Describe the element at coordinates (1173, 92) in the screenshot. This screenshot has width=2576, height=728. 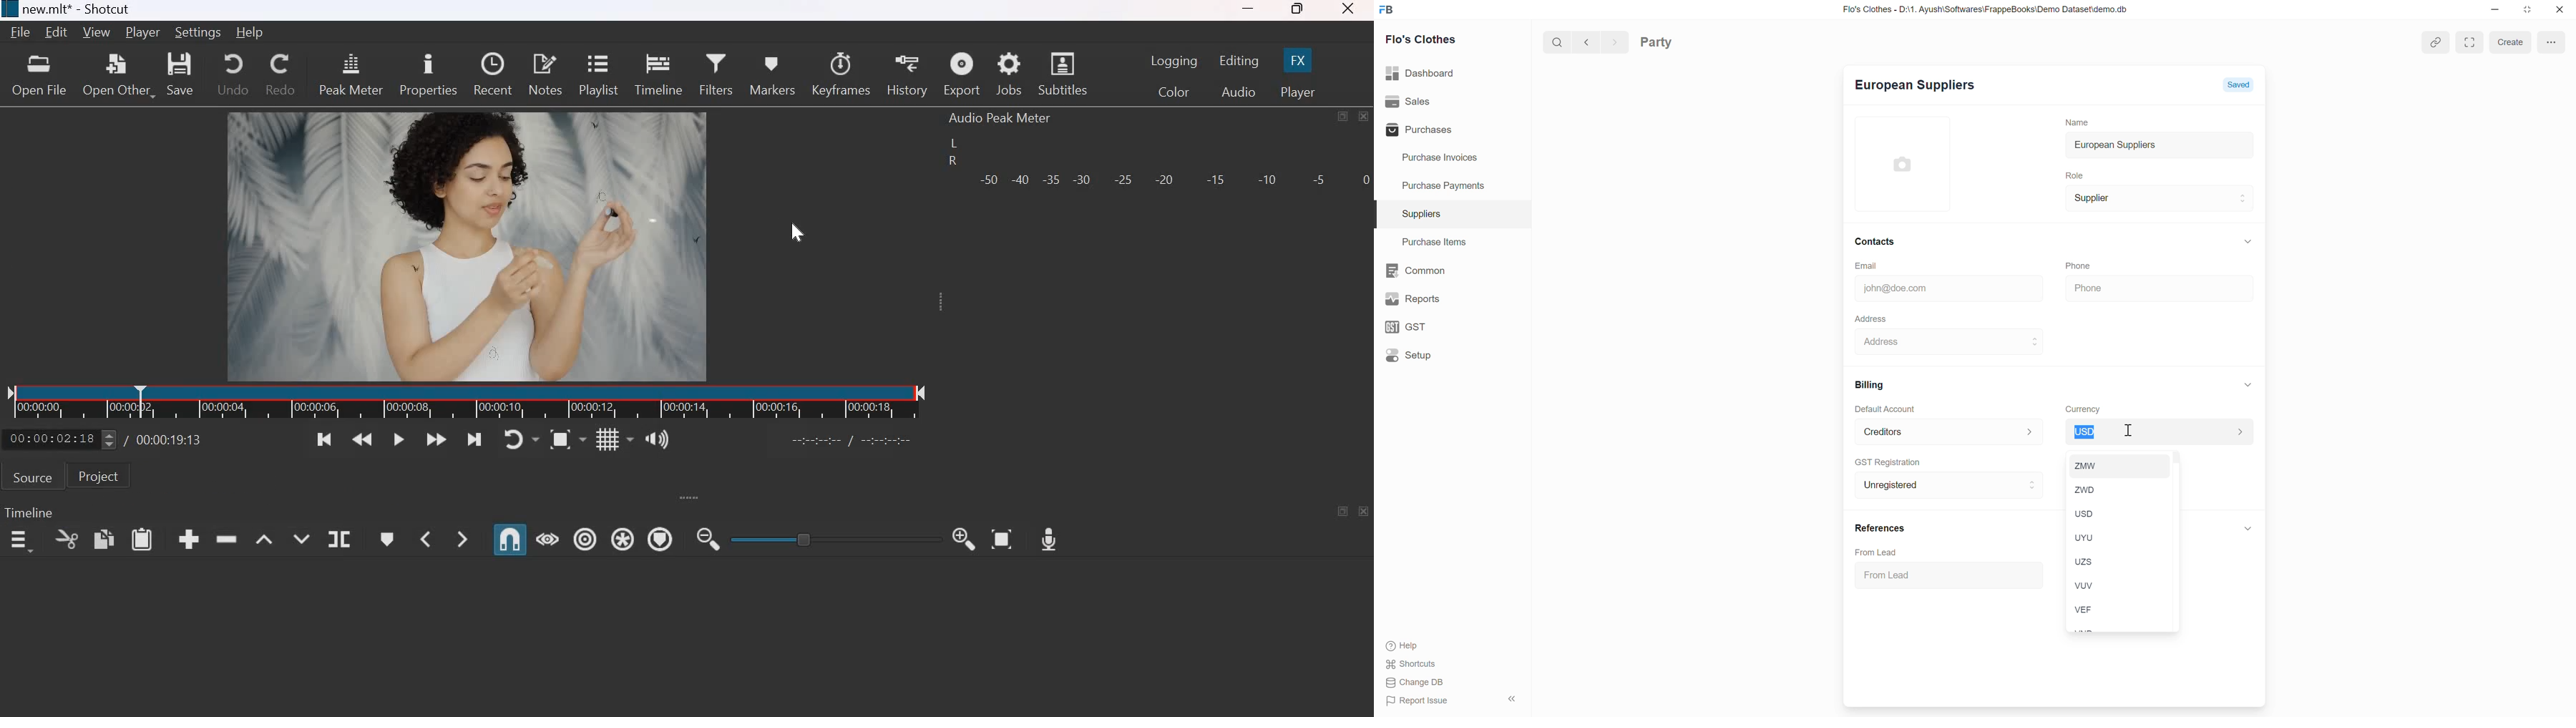
I see `Color` at that location.